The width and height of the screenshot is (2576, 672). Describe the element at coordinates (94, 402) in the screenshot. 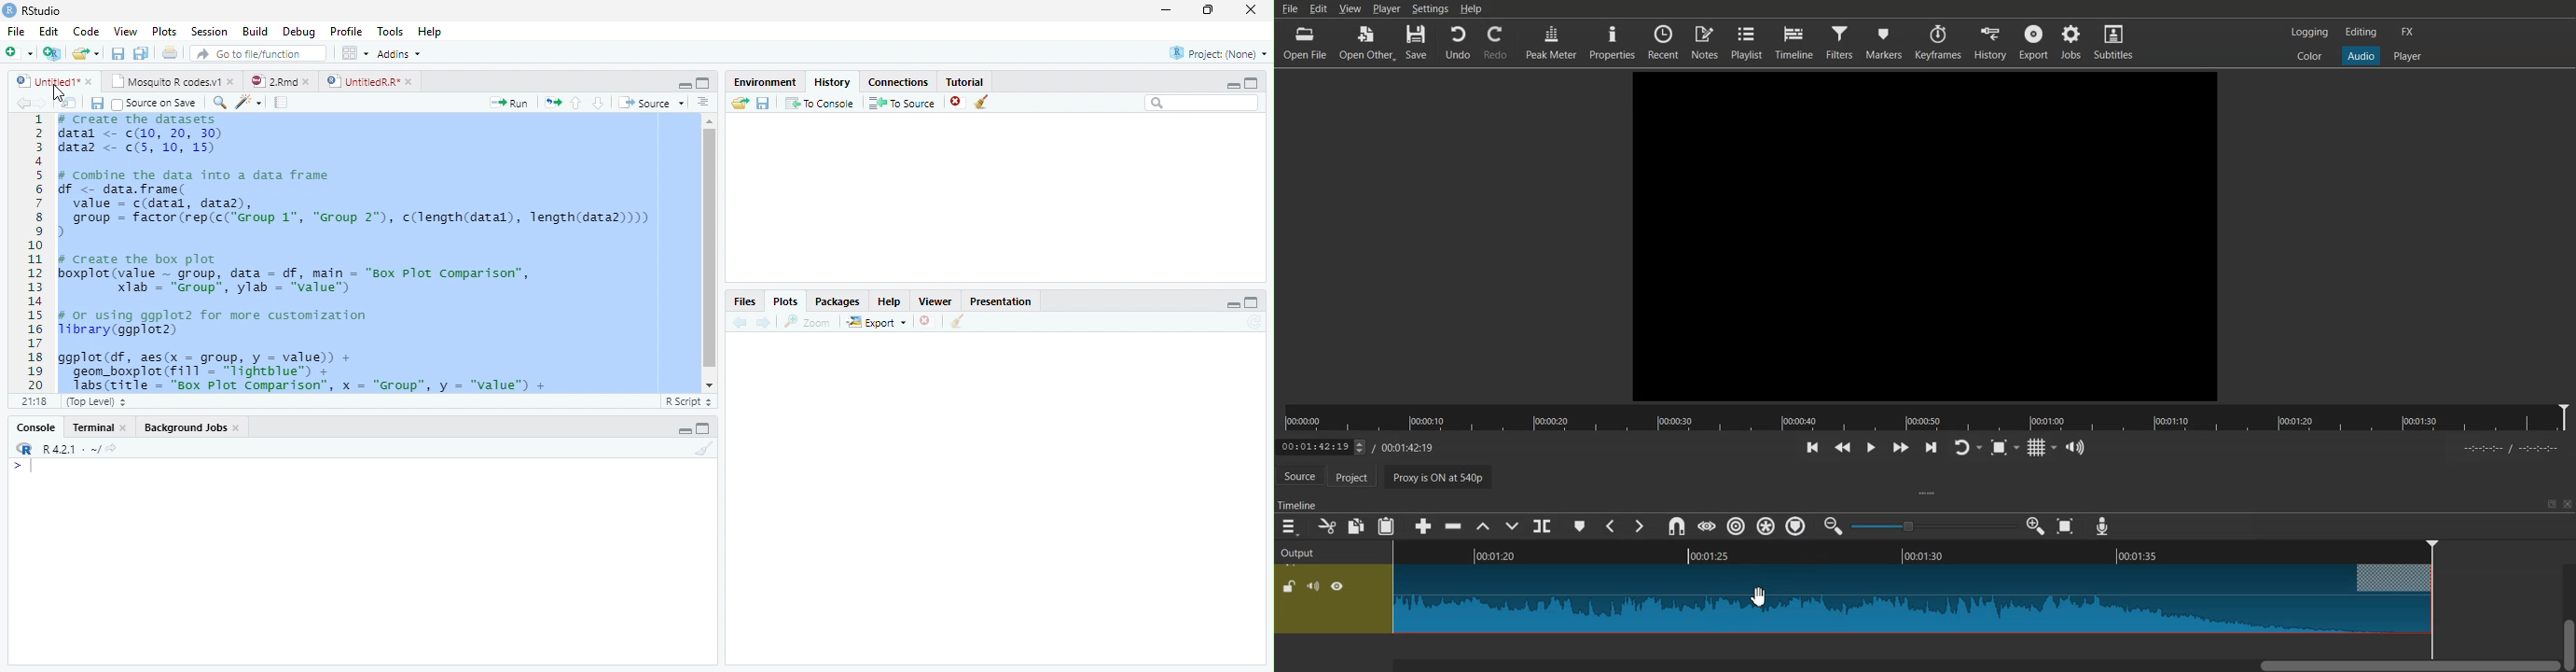

I see `(Top Level)` at that location.